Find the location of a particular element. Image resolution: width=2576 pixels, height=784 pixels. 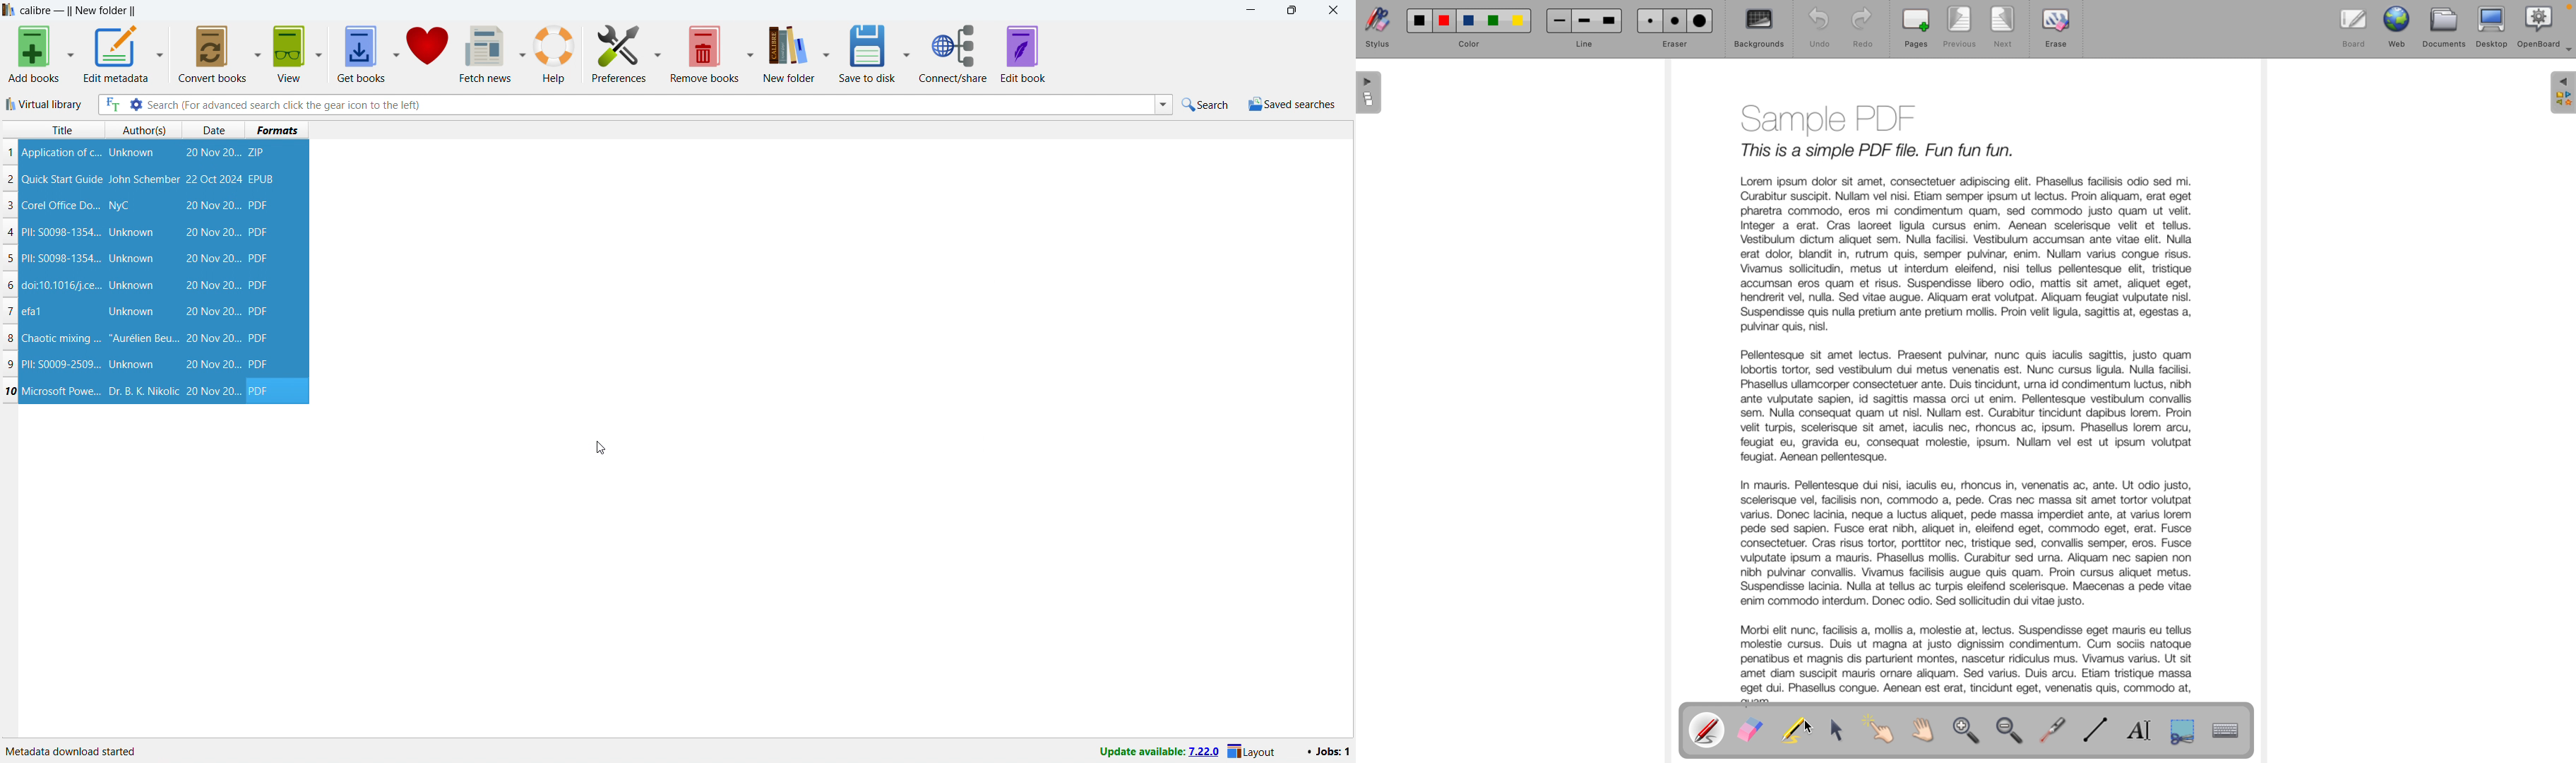

20 Nov 20... is located at coordinates (212, 232).